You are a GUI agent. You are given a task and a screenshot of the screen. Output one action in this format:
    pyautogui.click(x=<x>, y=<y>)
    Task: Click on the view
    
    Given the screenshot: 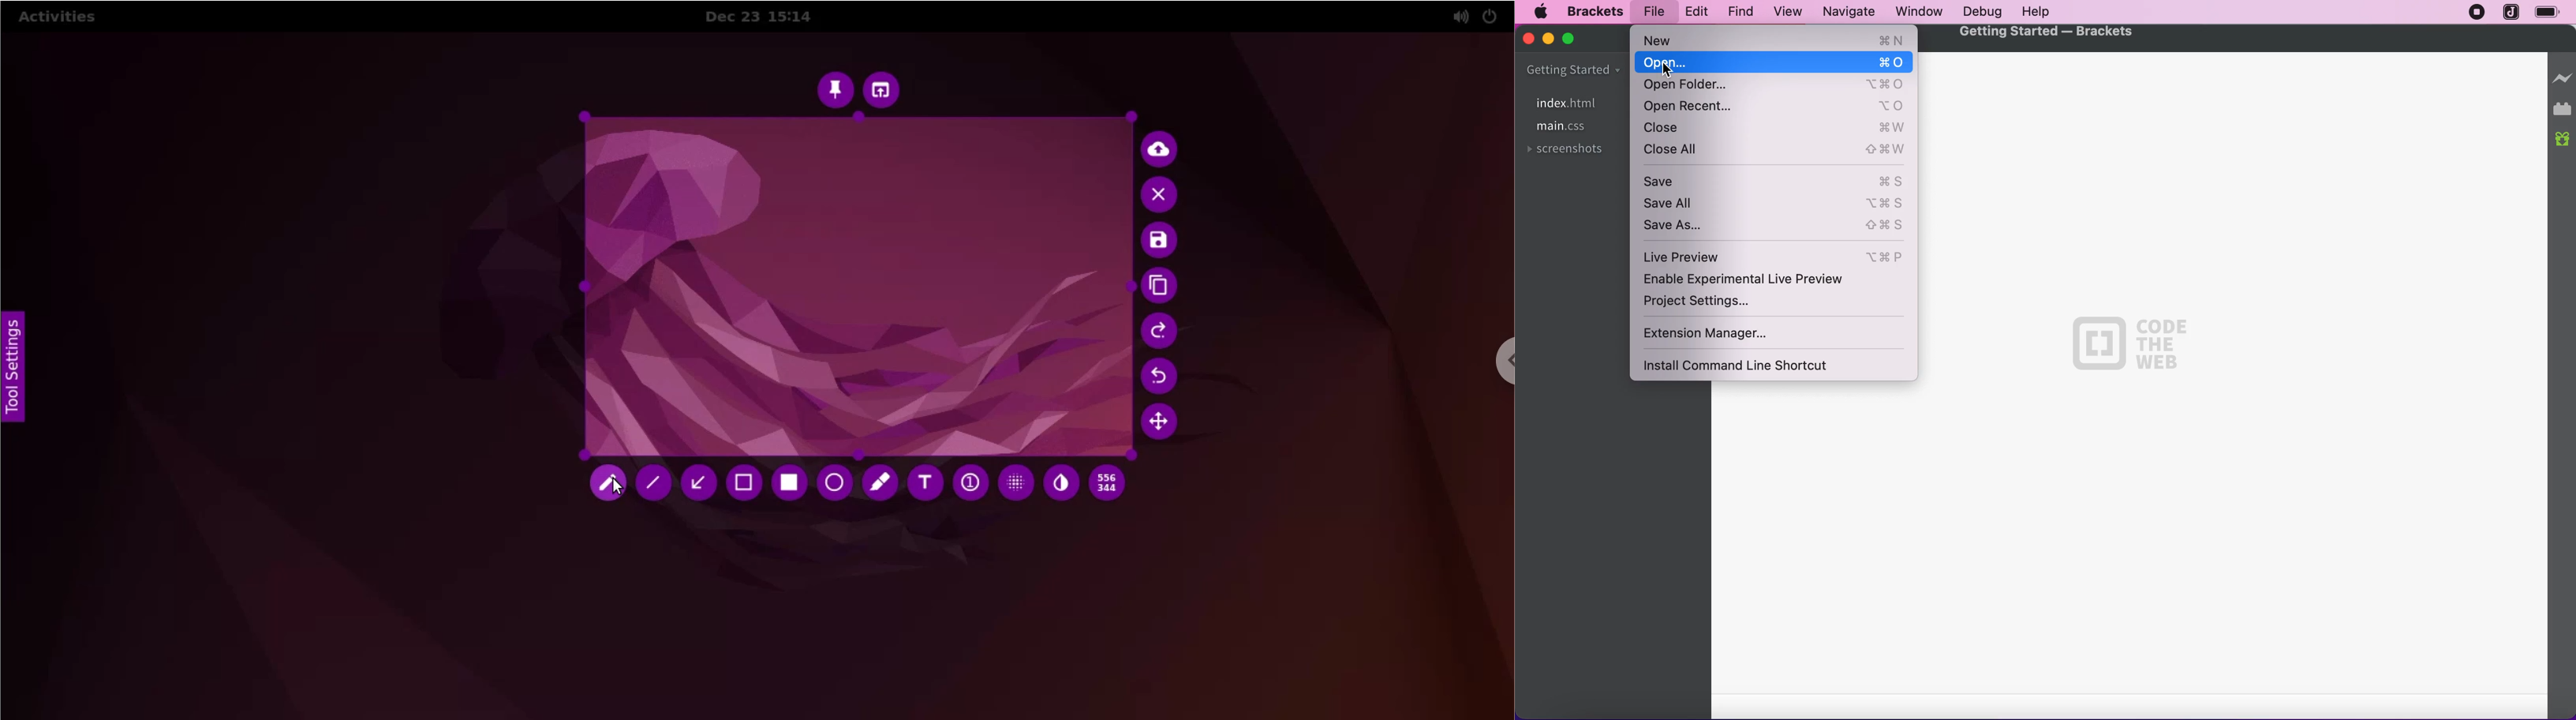 What is the action you would take?
    pyautogui.click(x=1785, y=12)
    